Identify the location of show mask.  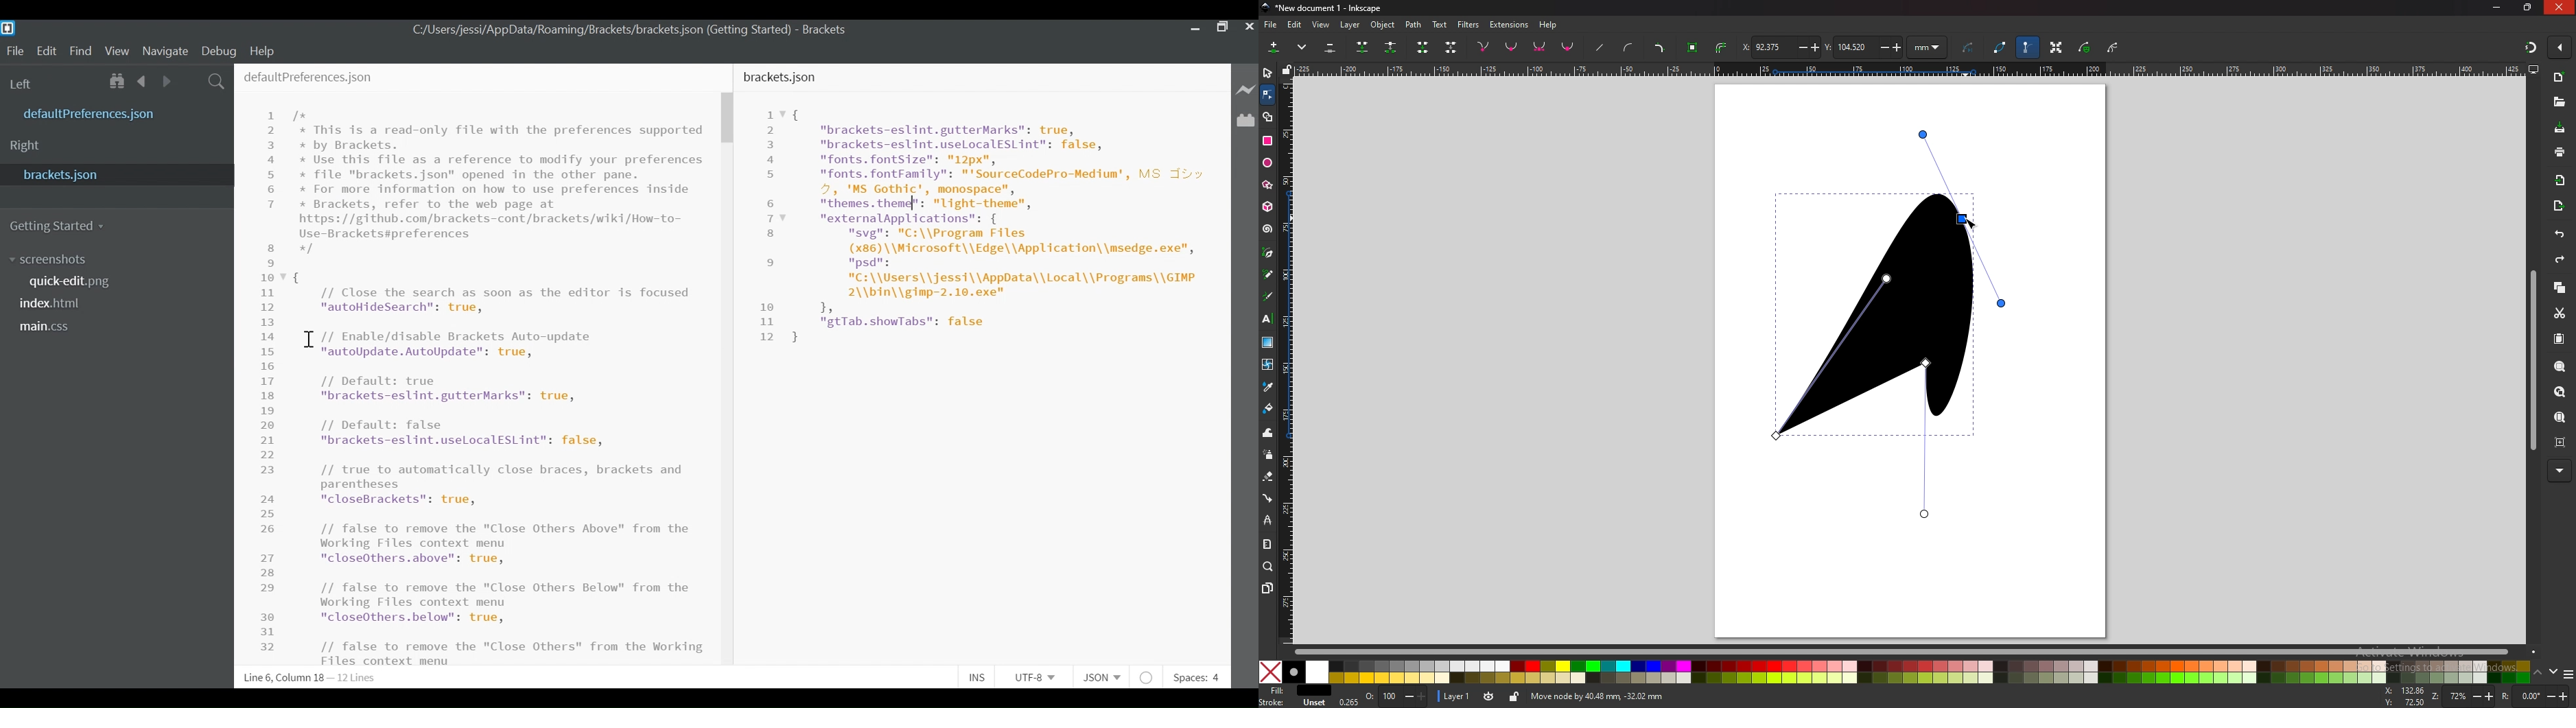
(2084, 47).